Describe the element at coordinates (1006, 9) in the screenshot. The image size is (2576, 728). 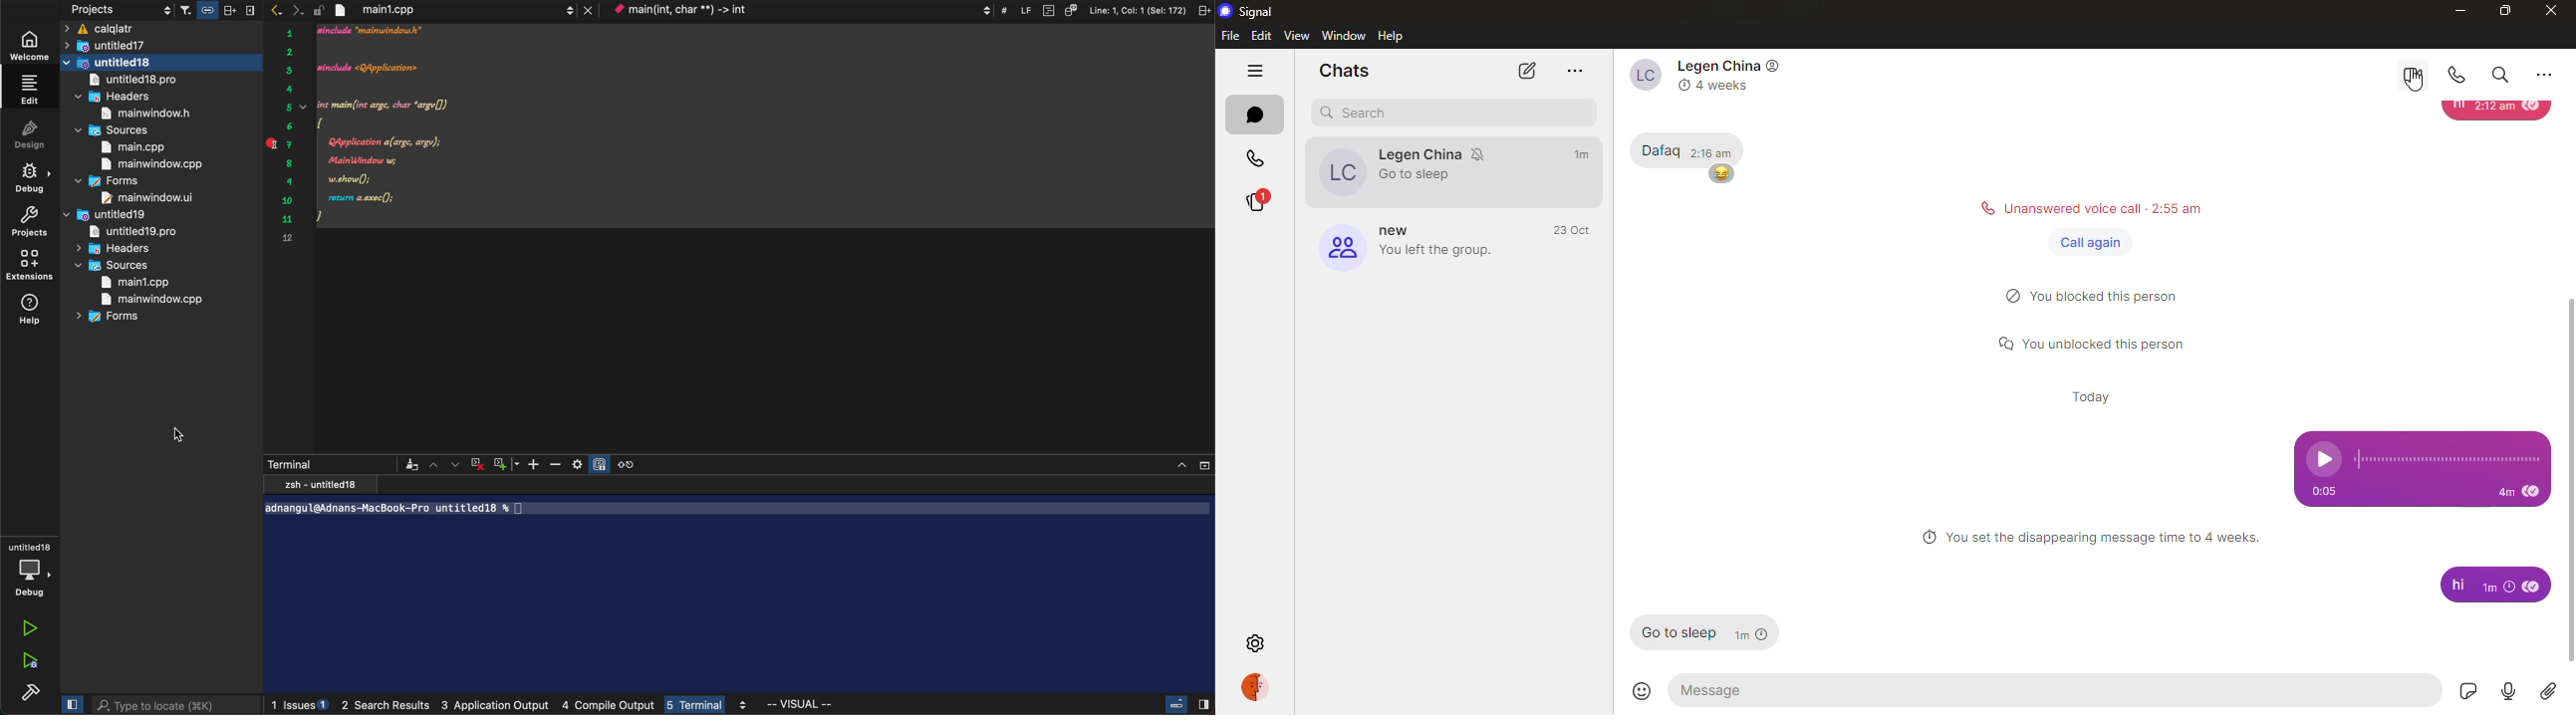
I see `#` at that location.